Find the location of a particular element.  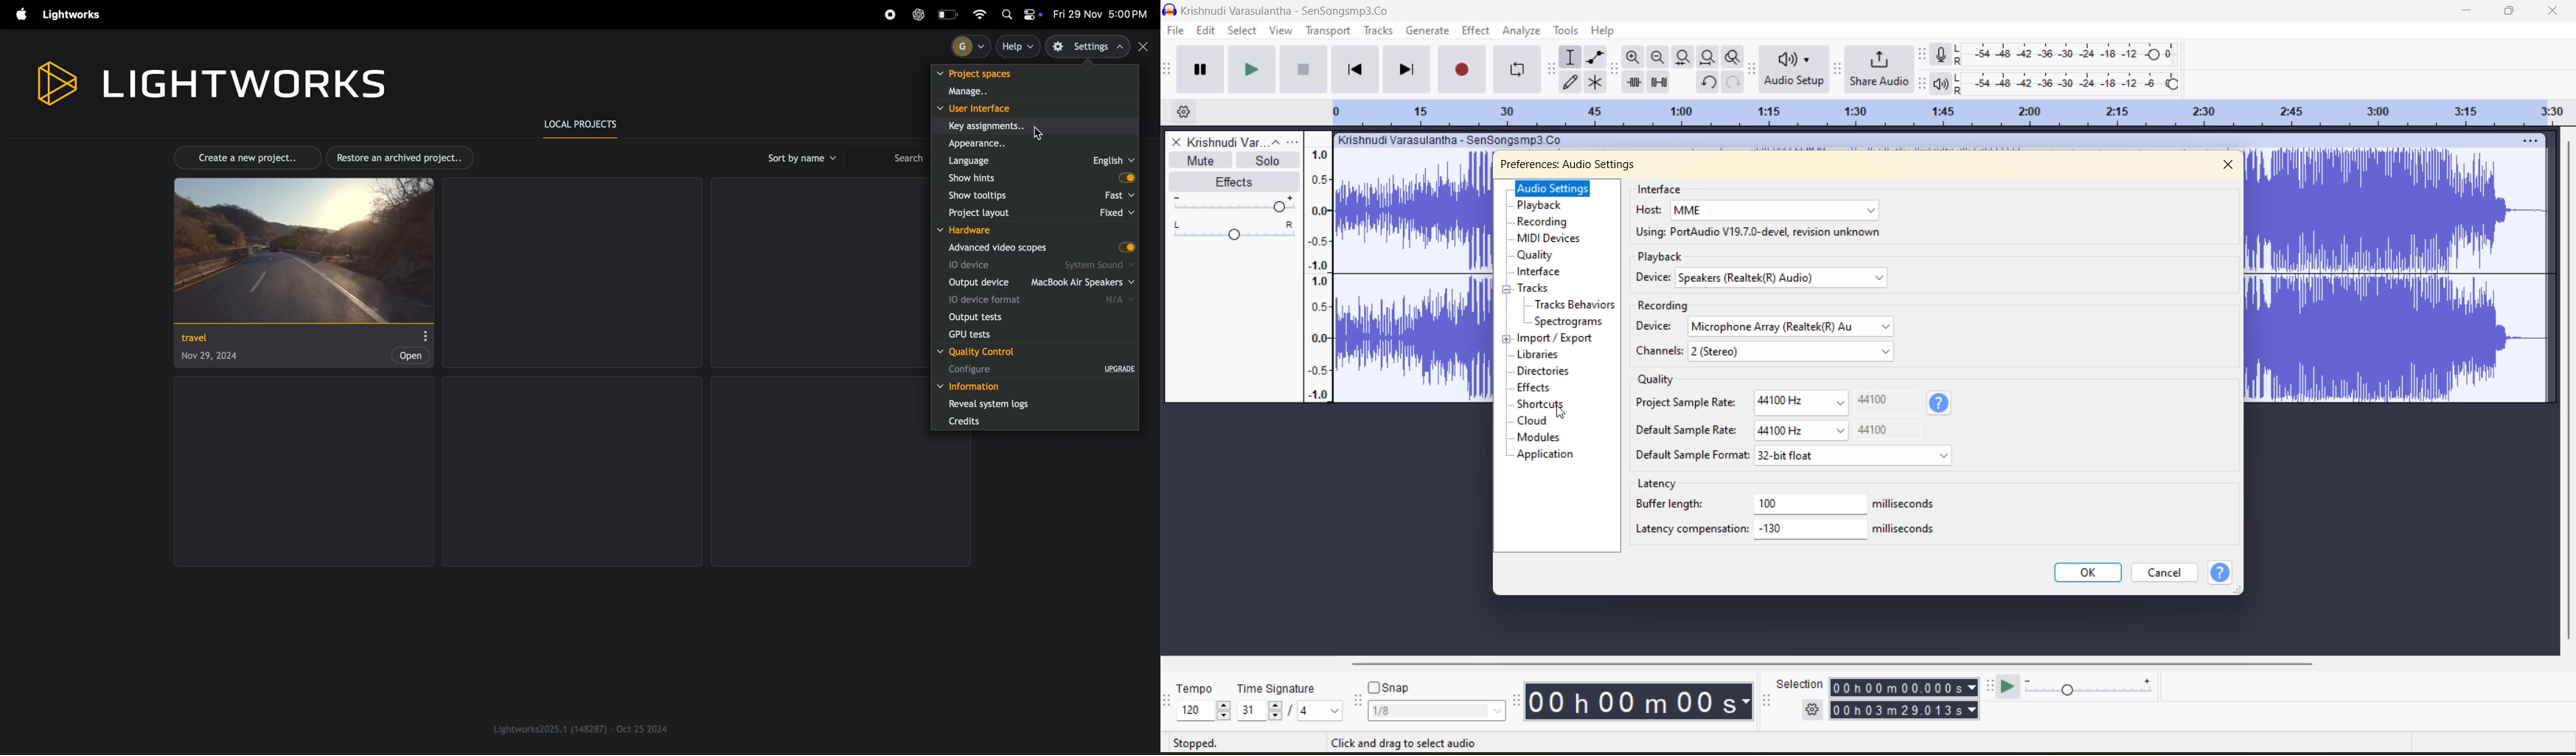

wifi is located at coordinates (985, 13).